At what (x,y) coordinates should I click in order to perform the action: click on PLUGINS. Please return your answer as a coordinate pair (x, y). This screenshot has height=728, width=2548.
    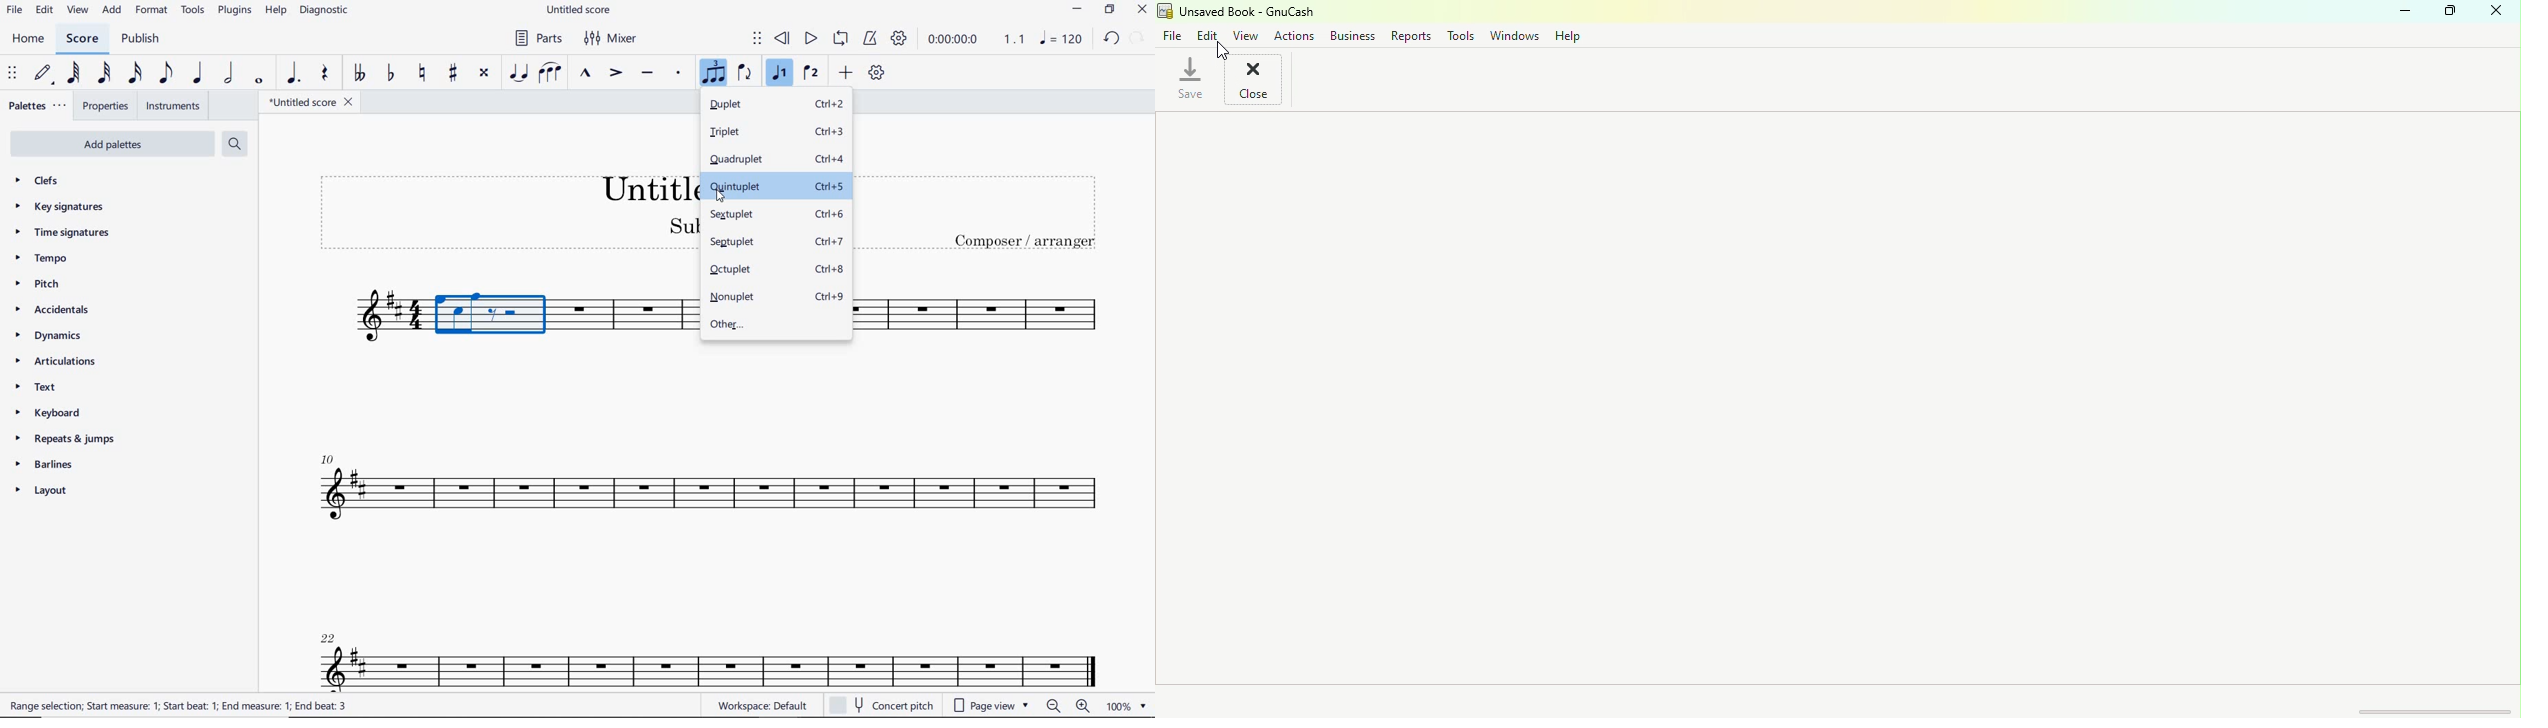
    Looking at the image, I should click on (235, 11).